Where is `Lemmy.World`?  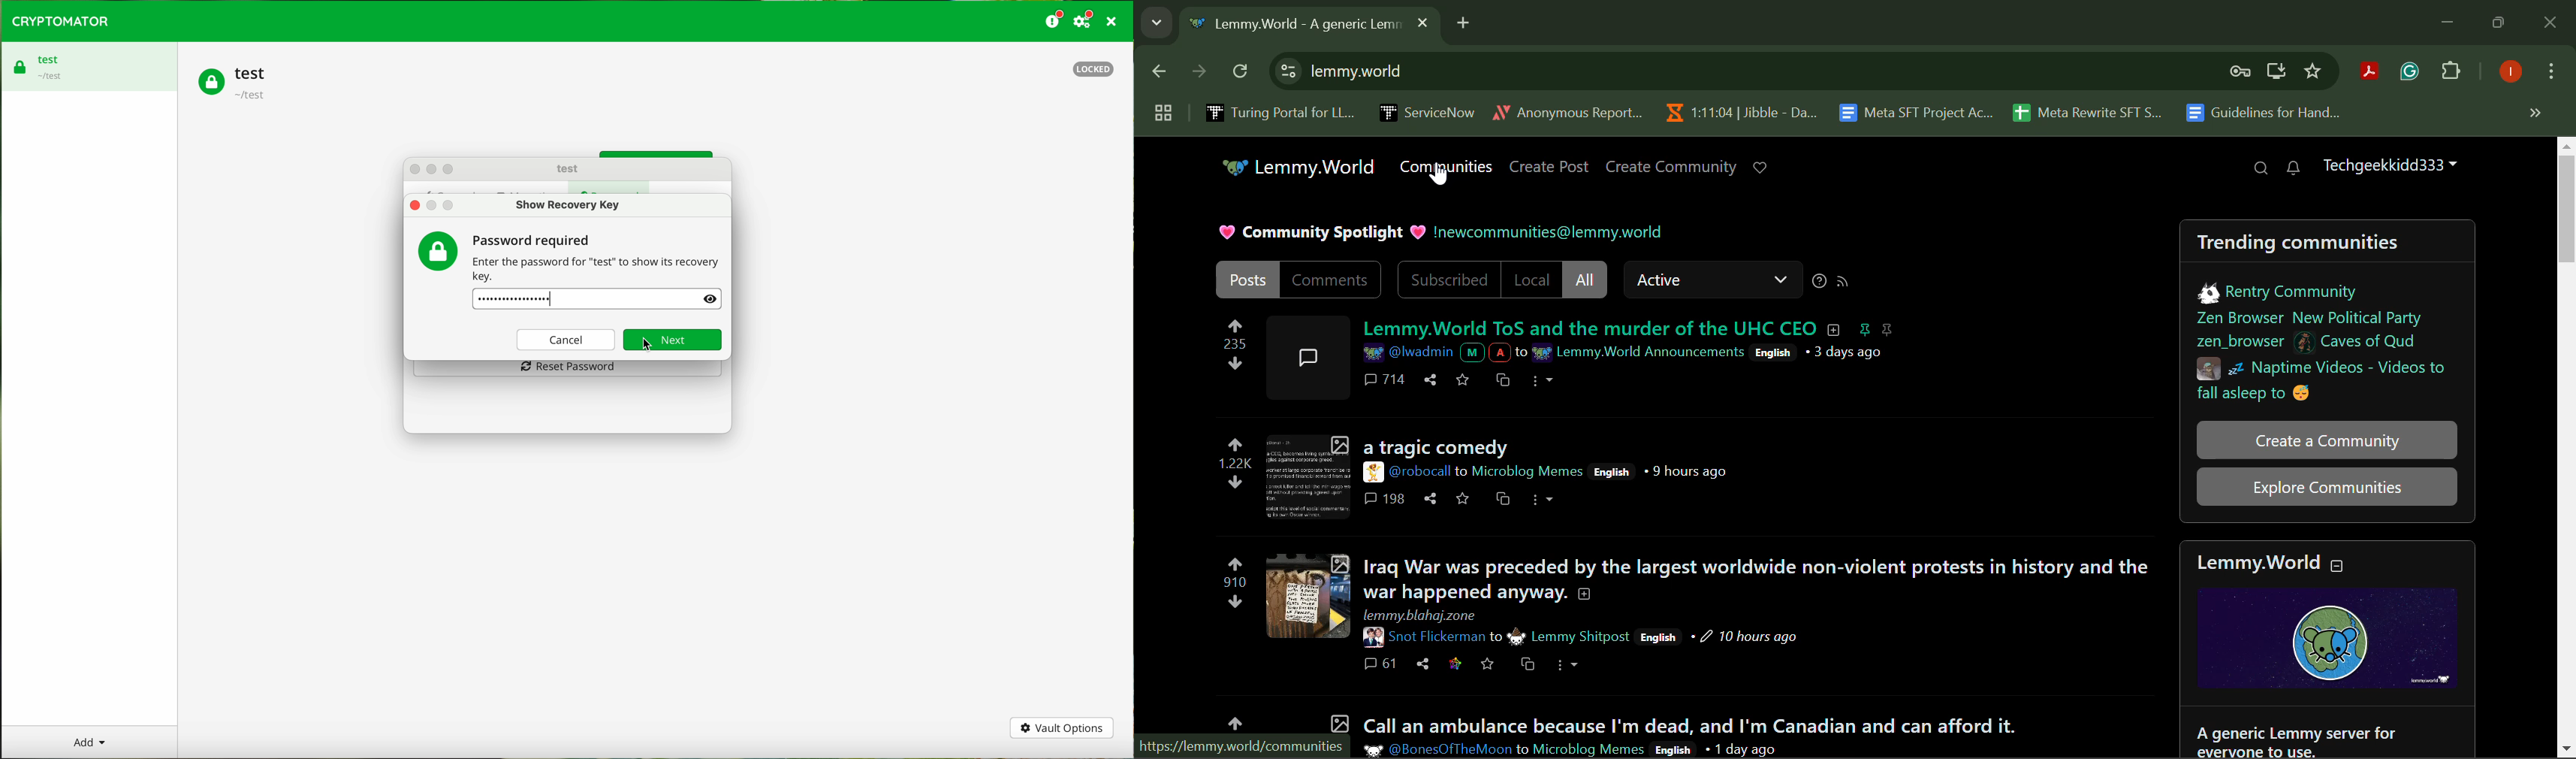
Lemmy.World is located at coordinates (1302, 168).